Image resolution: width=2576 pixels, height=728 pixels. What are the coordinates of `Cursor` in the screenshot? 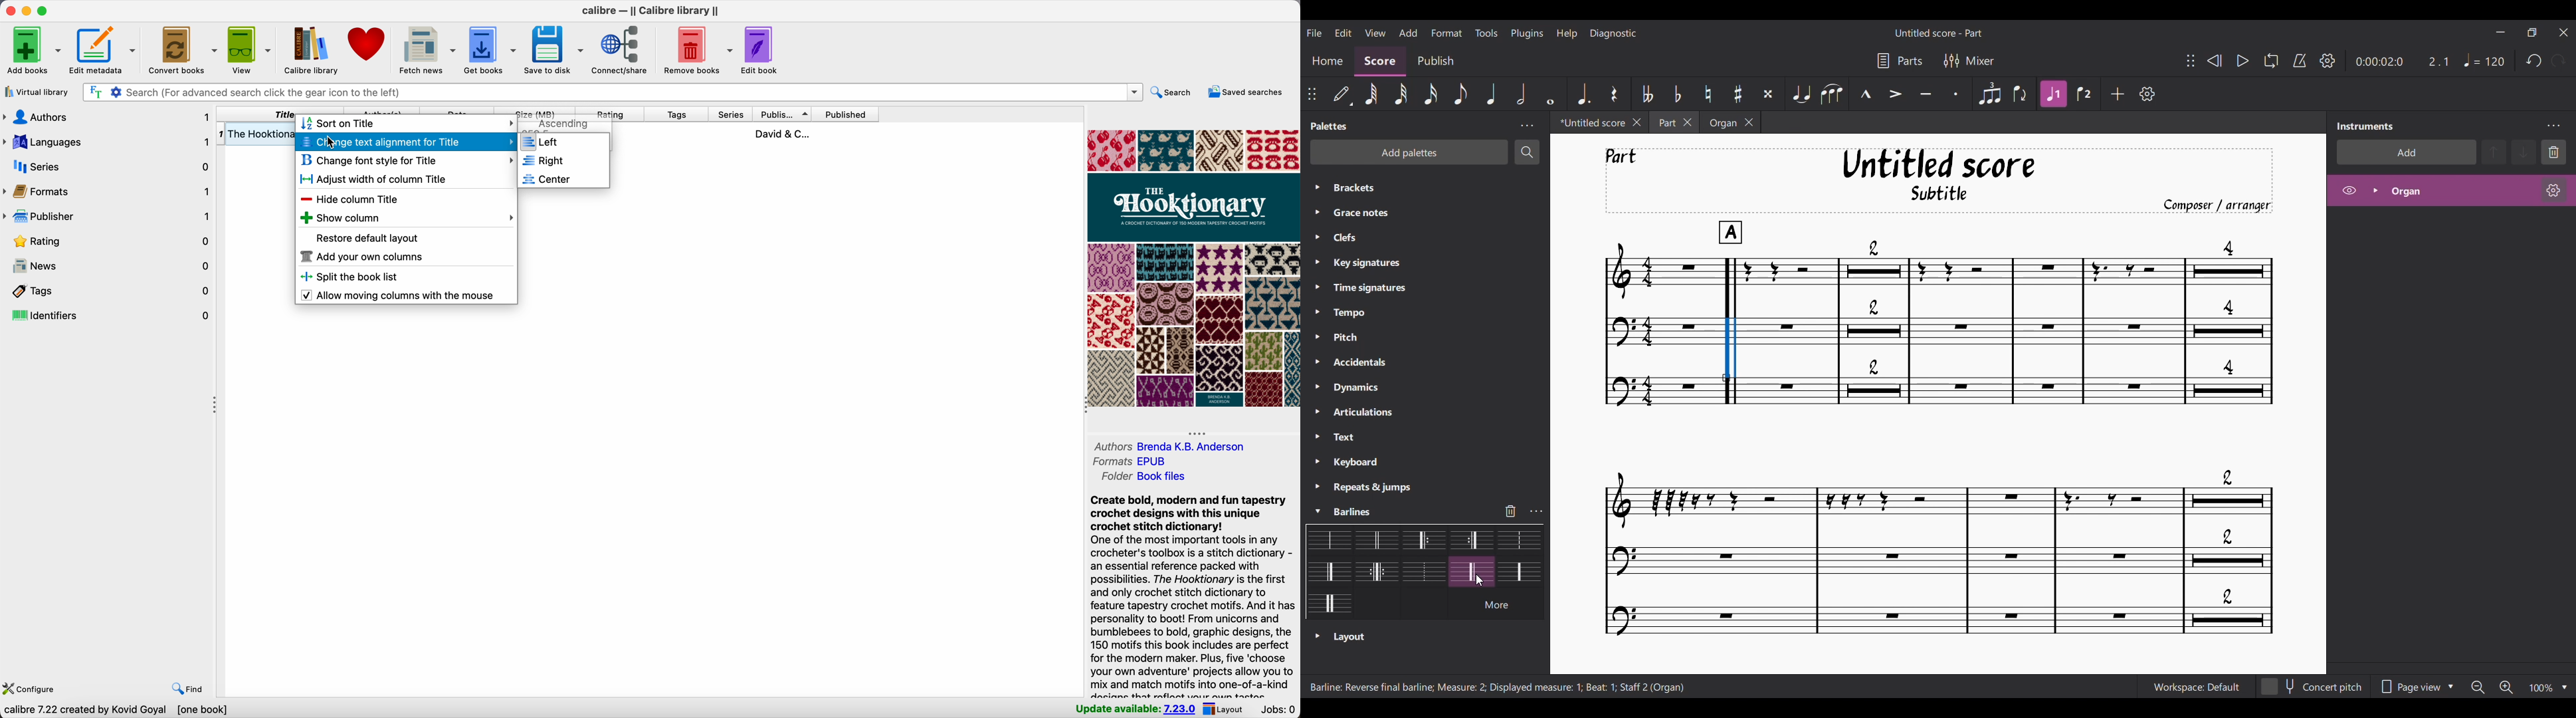 It's located at (332, 142).